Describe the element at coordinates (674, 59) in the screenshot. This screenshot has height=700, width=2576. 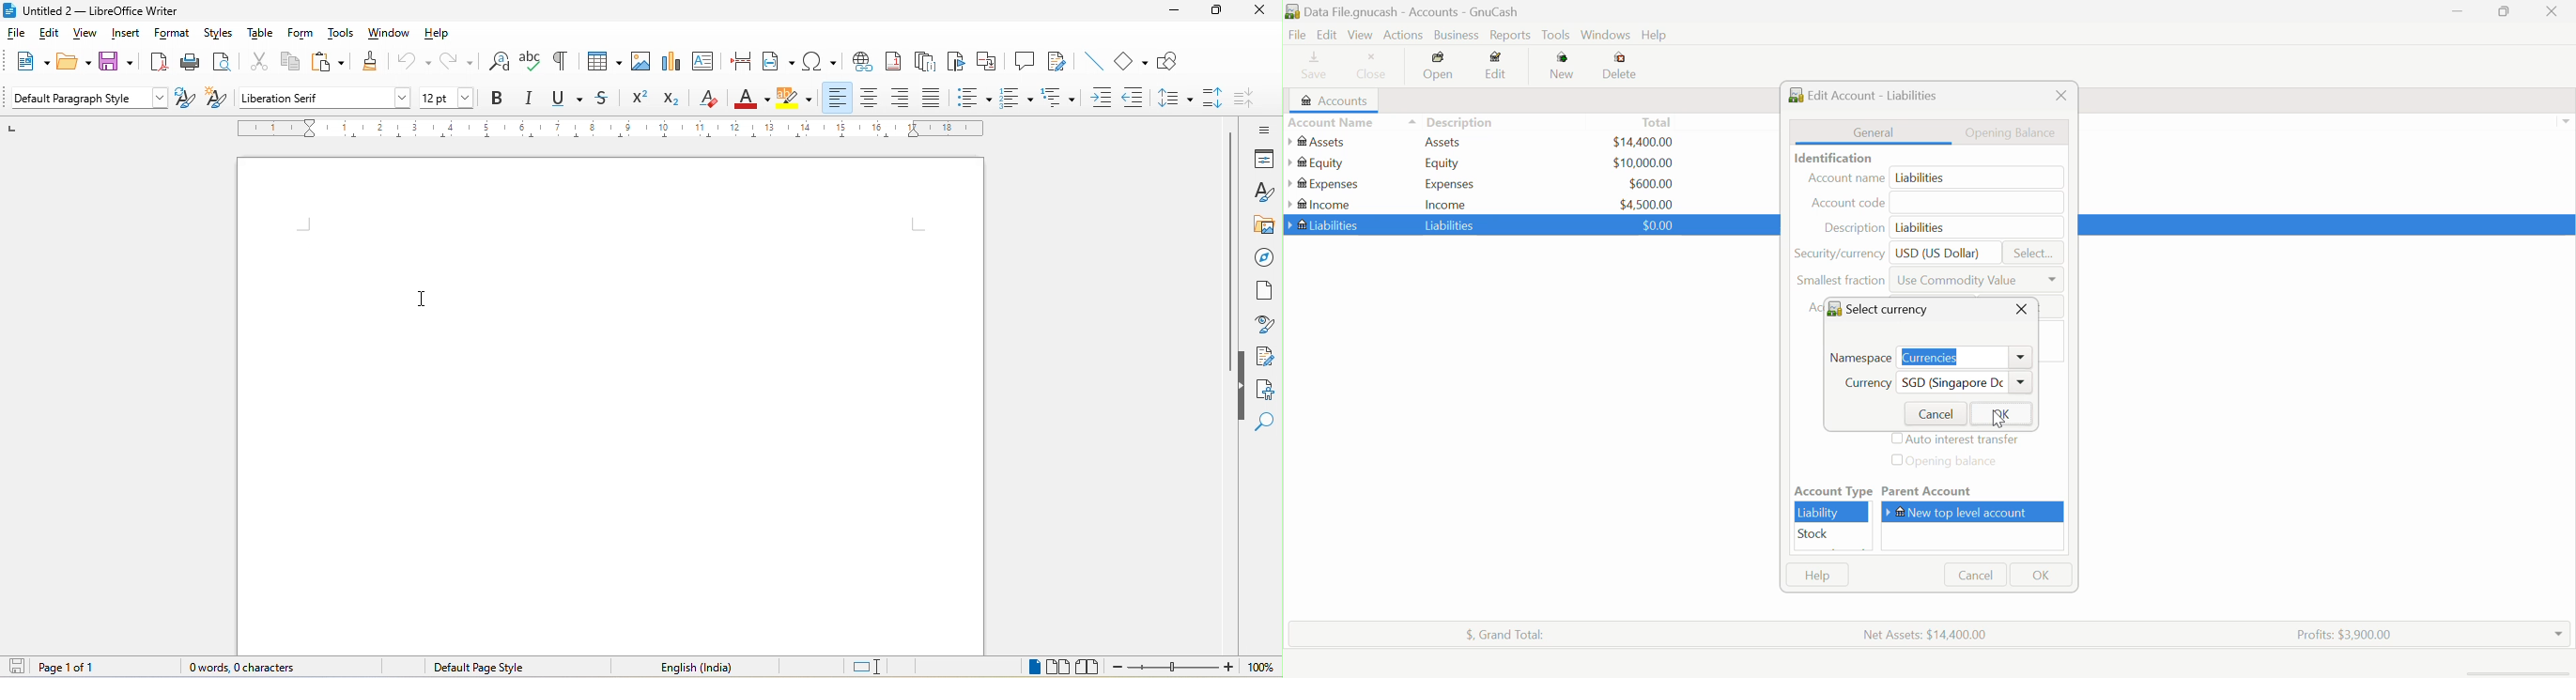
I see `chart` at that location.